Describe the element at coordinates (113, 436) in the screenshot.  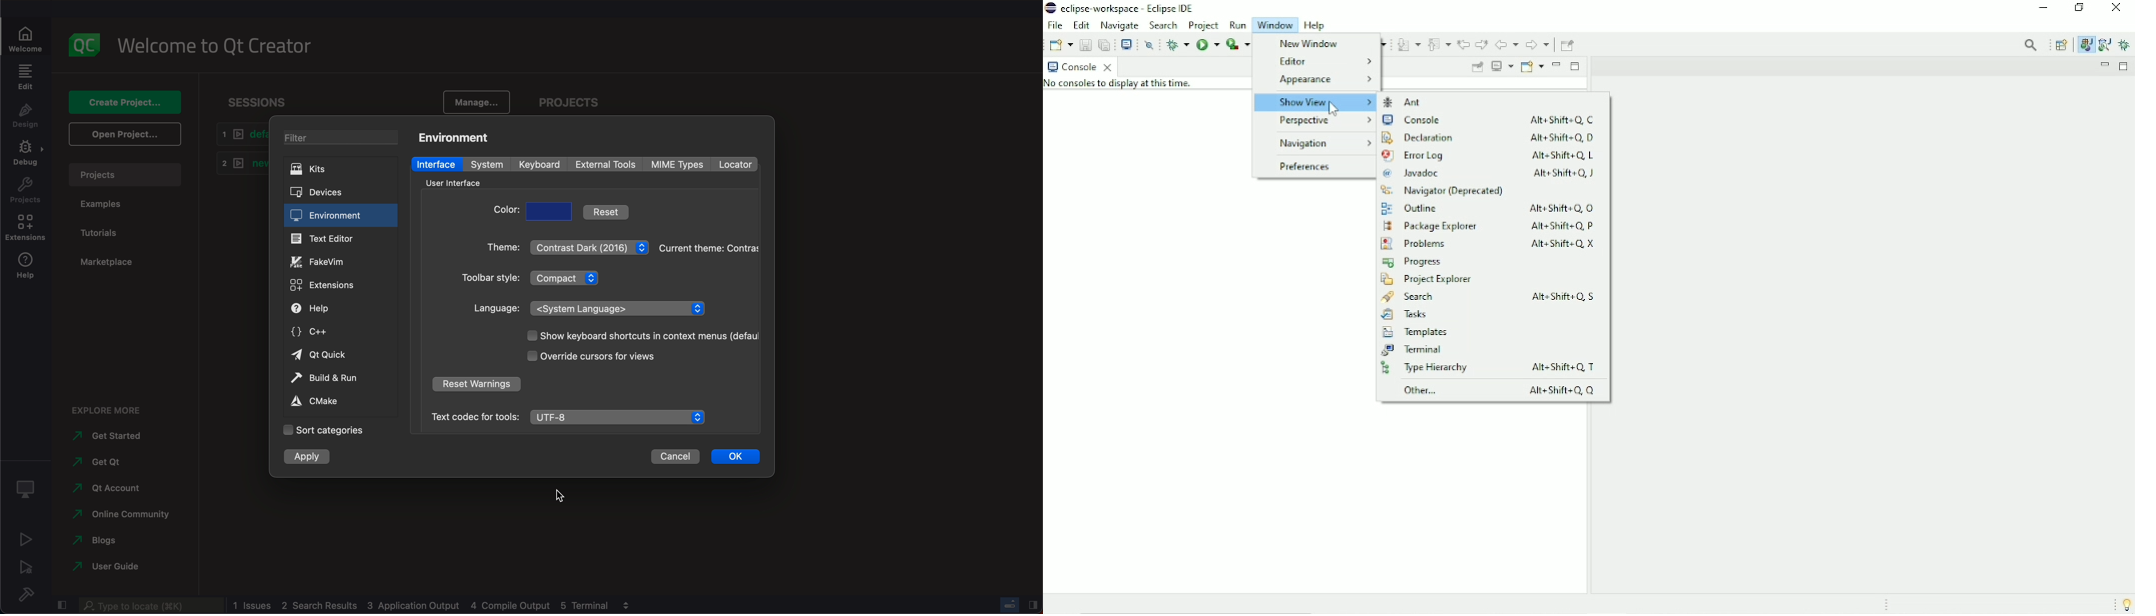
I see `started` at that location.